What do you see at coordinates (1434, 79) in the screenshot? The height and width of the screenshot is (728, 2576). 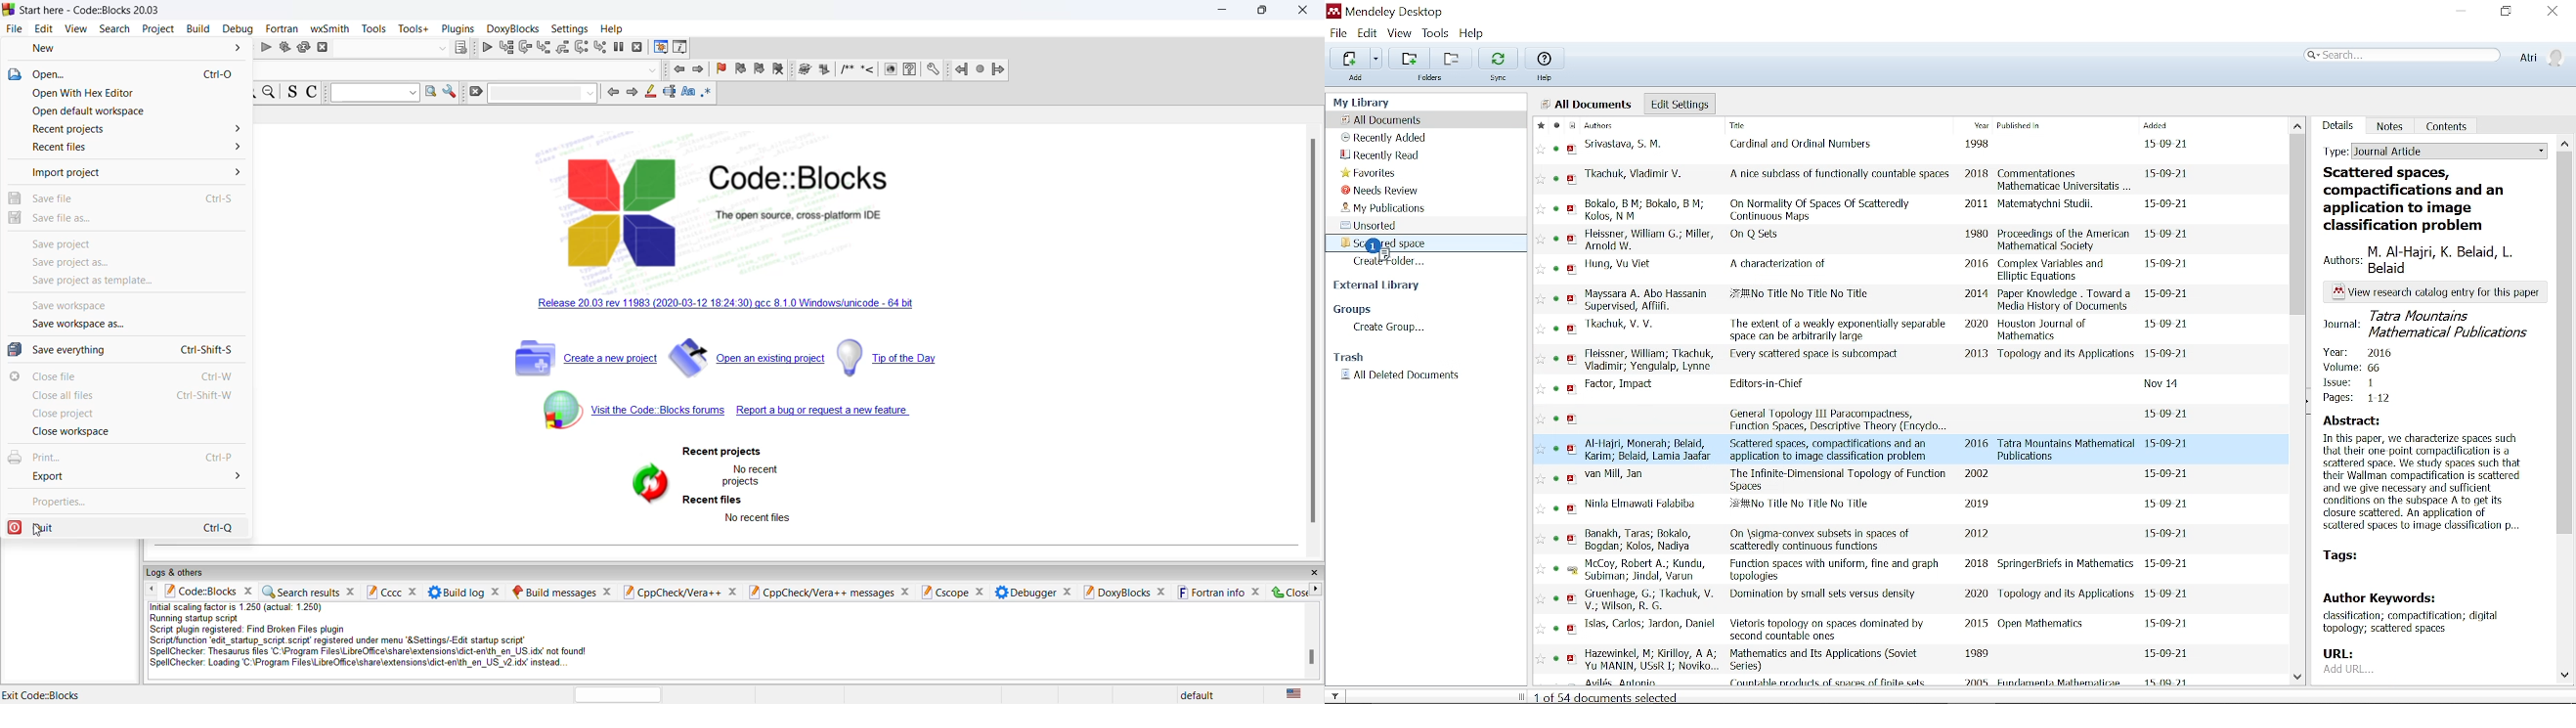 I see `folders` at bounding box center [1434, 79].